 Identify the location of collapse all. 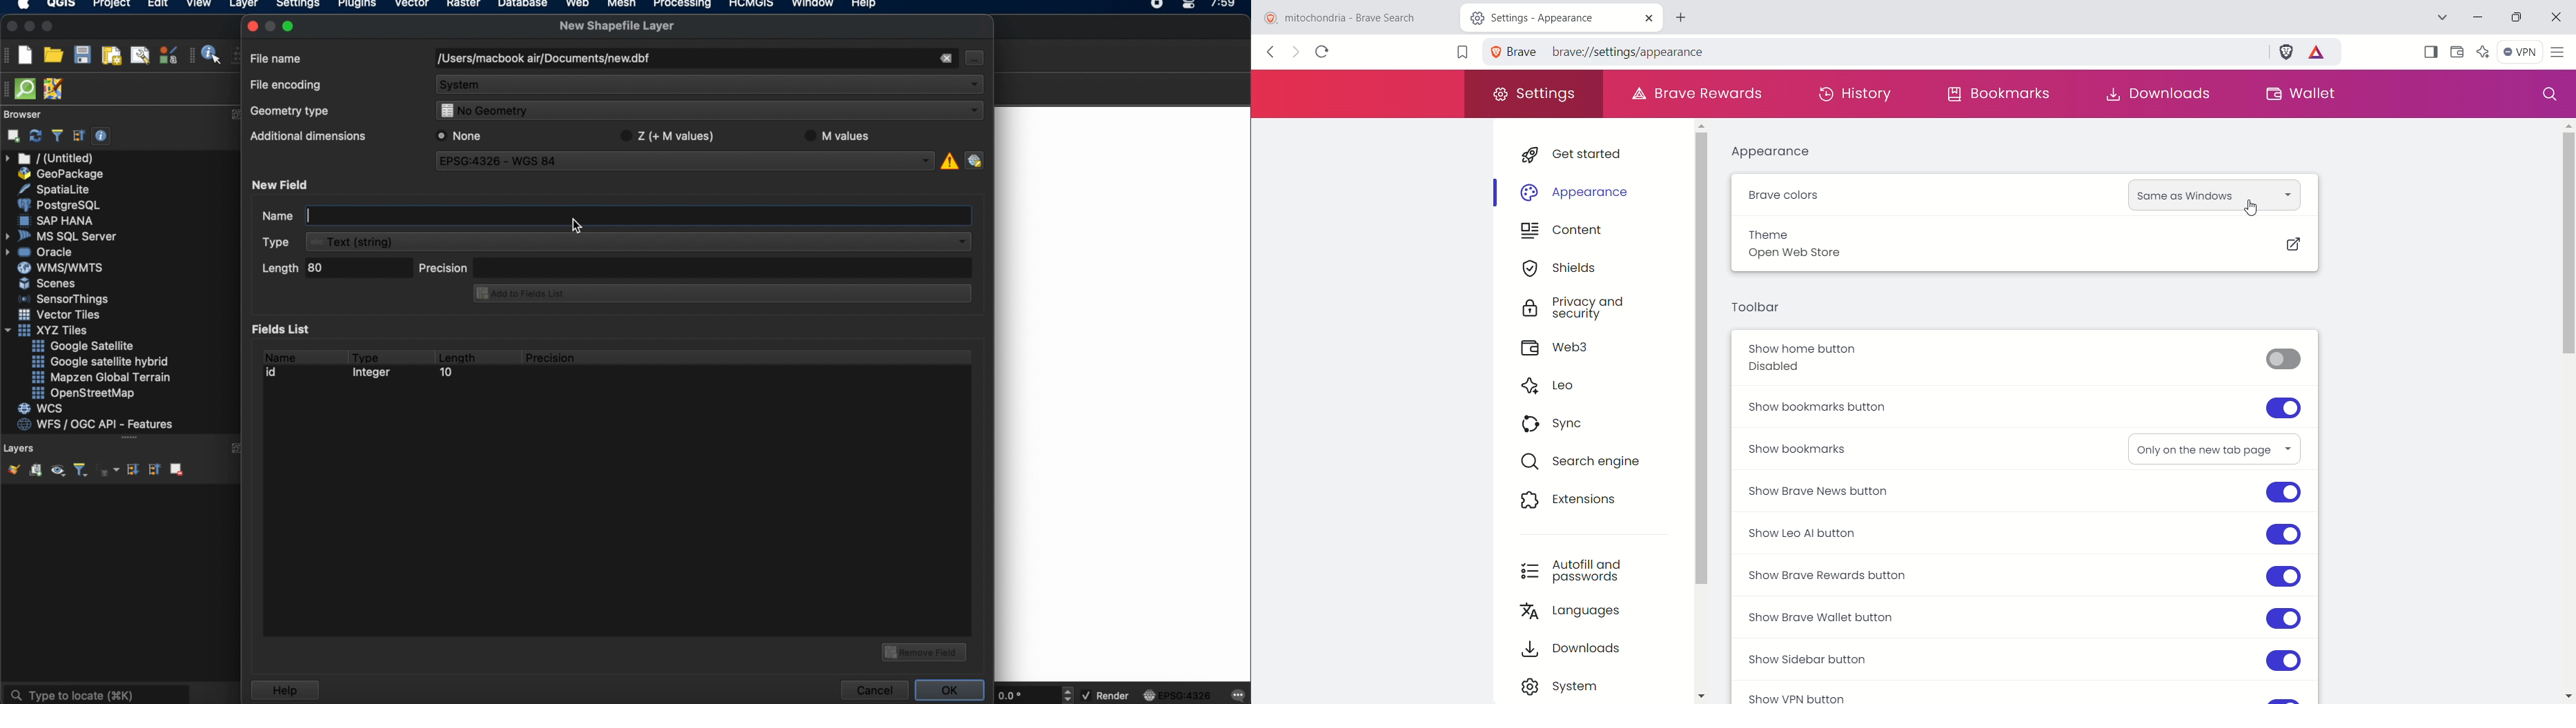
(153, 469).